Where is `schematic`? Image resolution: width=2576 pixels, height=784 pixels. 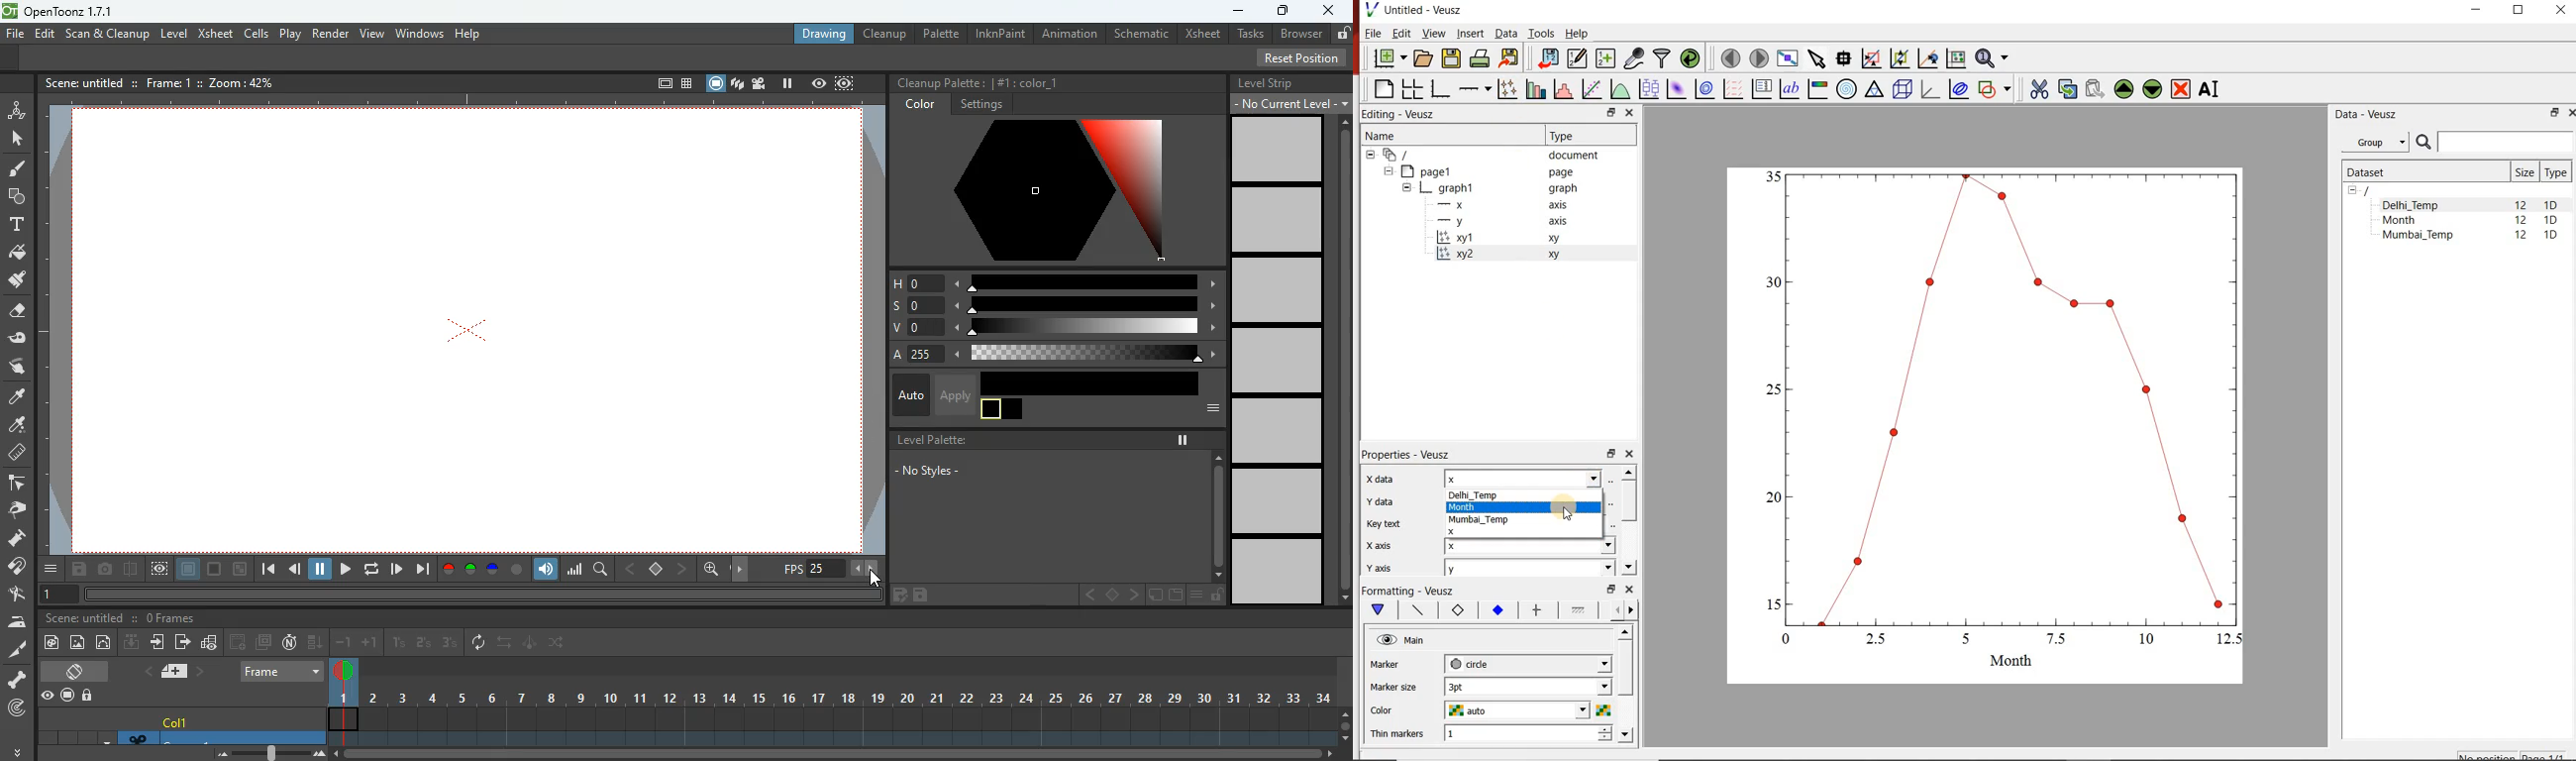
schematic is located at coordinates (1142, 33).